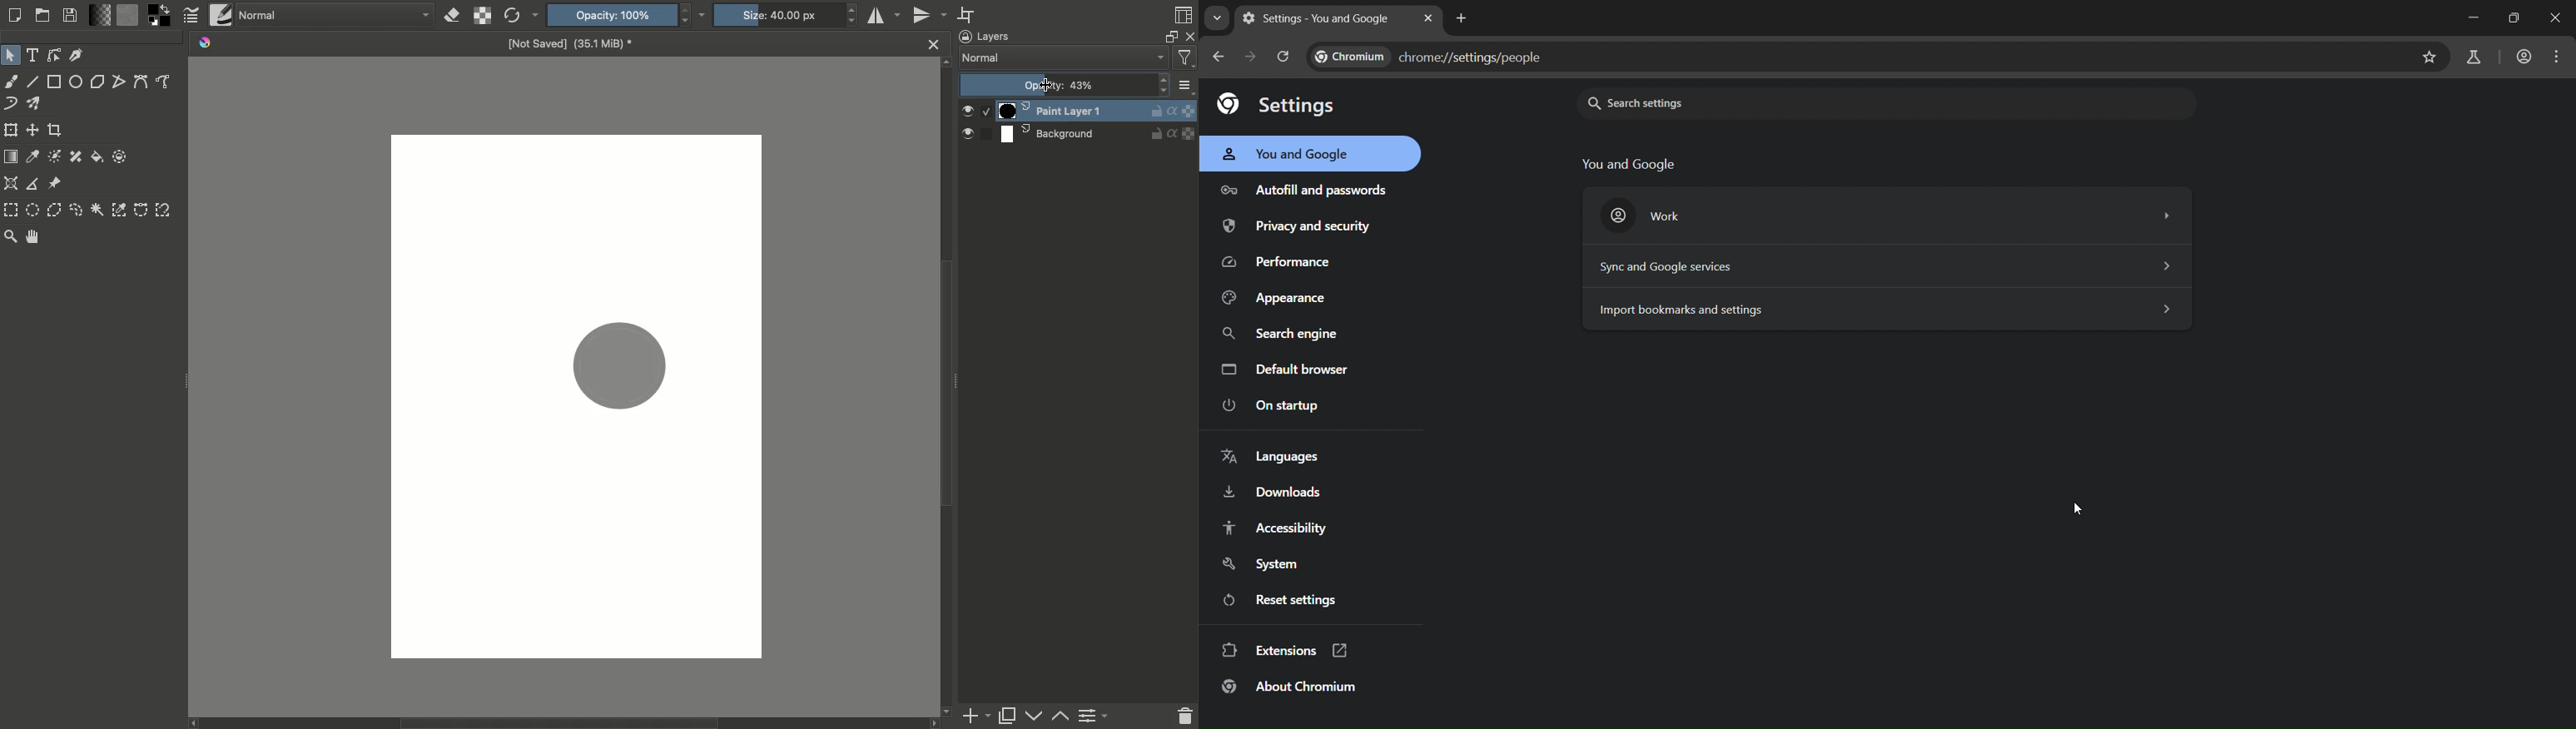 The height and width of the screenshot is (756, 2576). Describe the element at coordinates (164, 82) in the screenshot. I see `Freehand path ` at that location.